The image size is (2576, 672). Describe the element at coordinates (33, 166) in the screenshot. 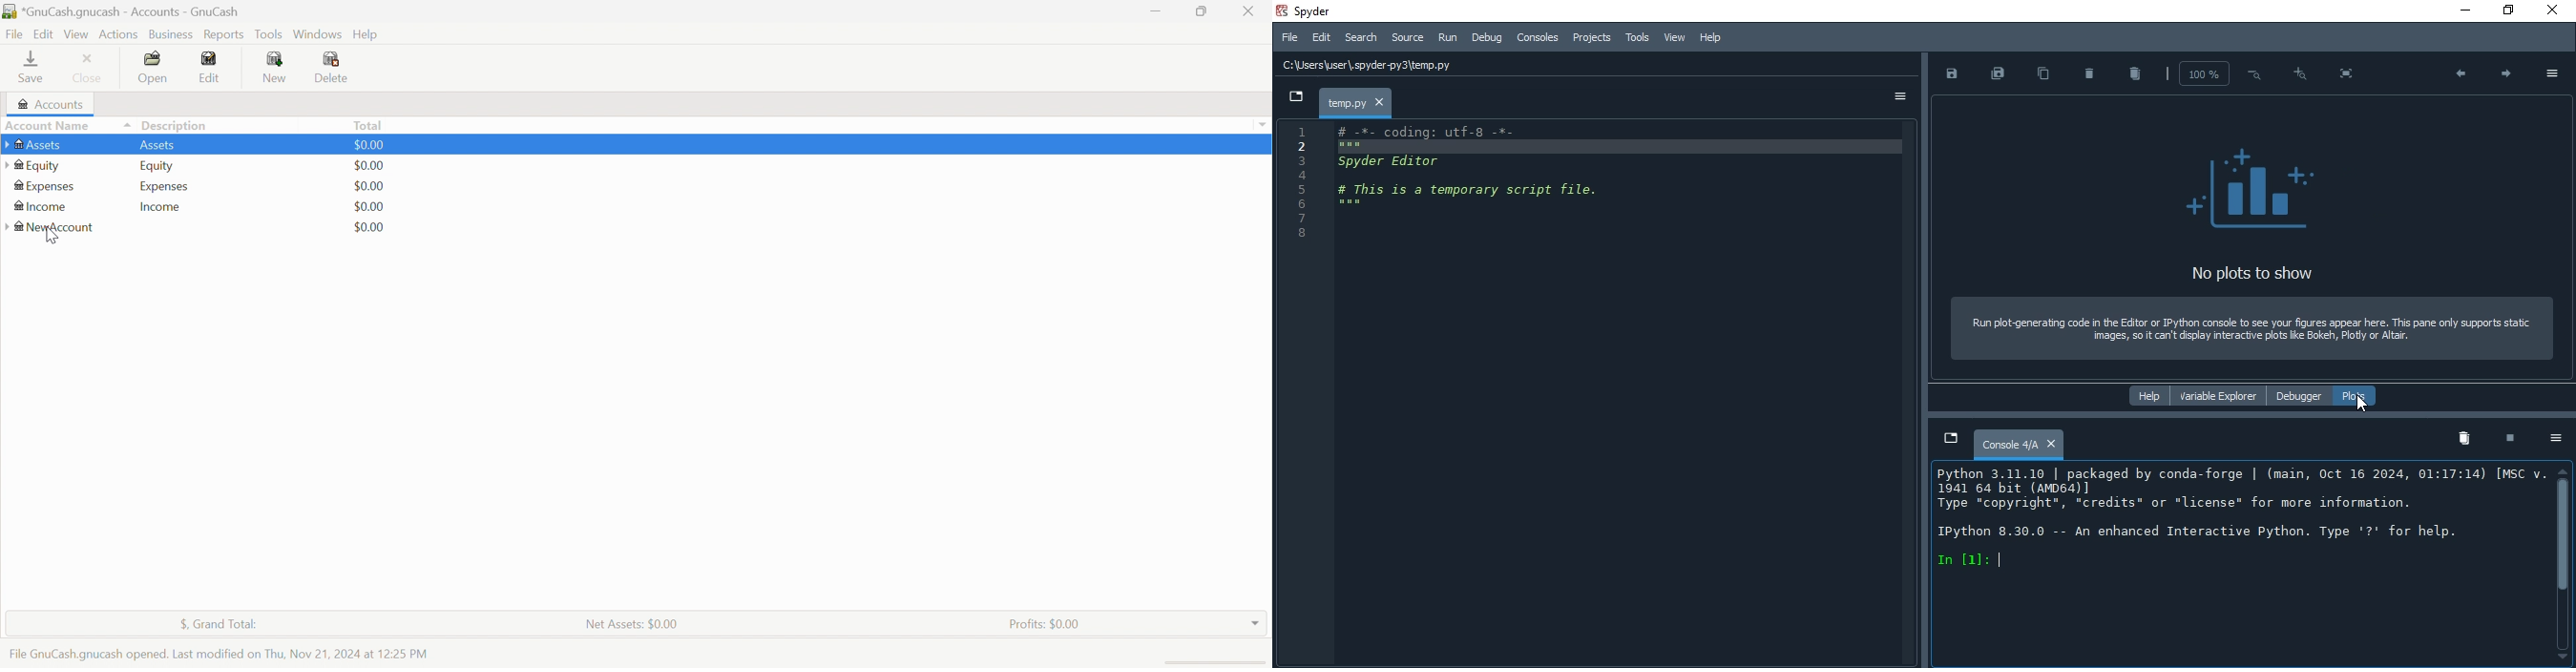

I see `Equity` at that location.